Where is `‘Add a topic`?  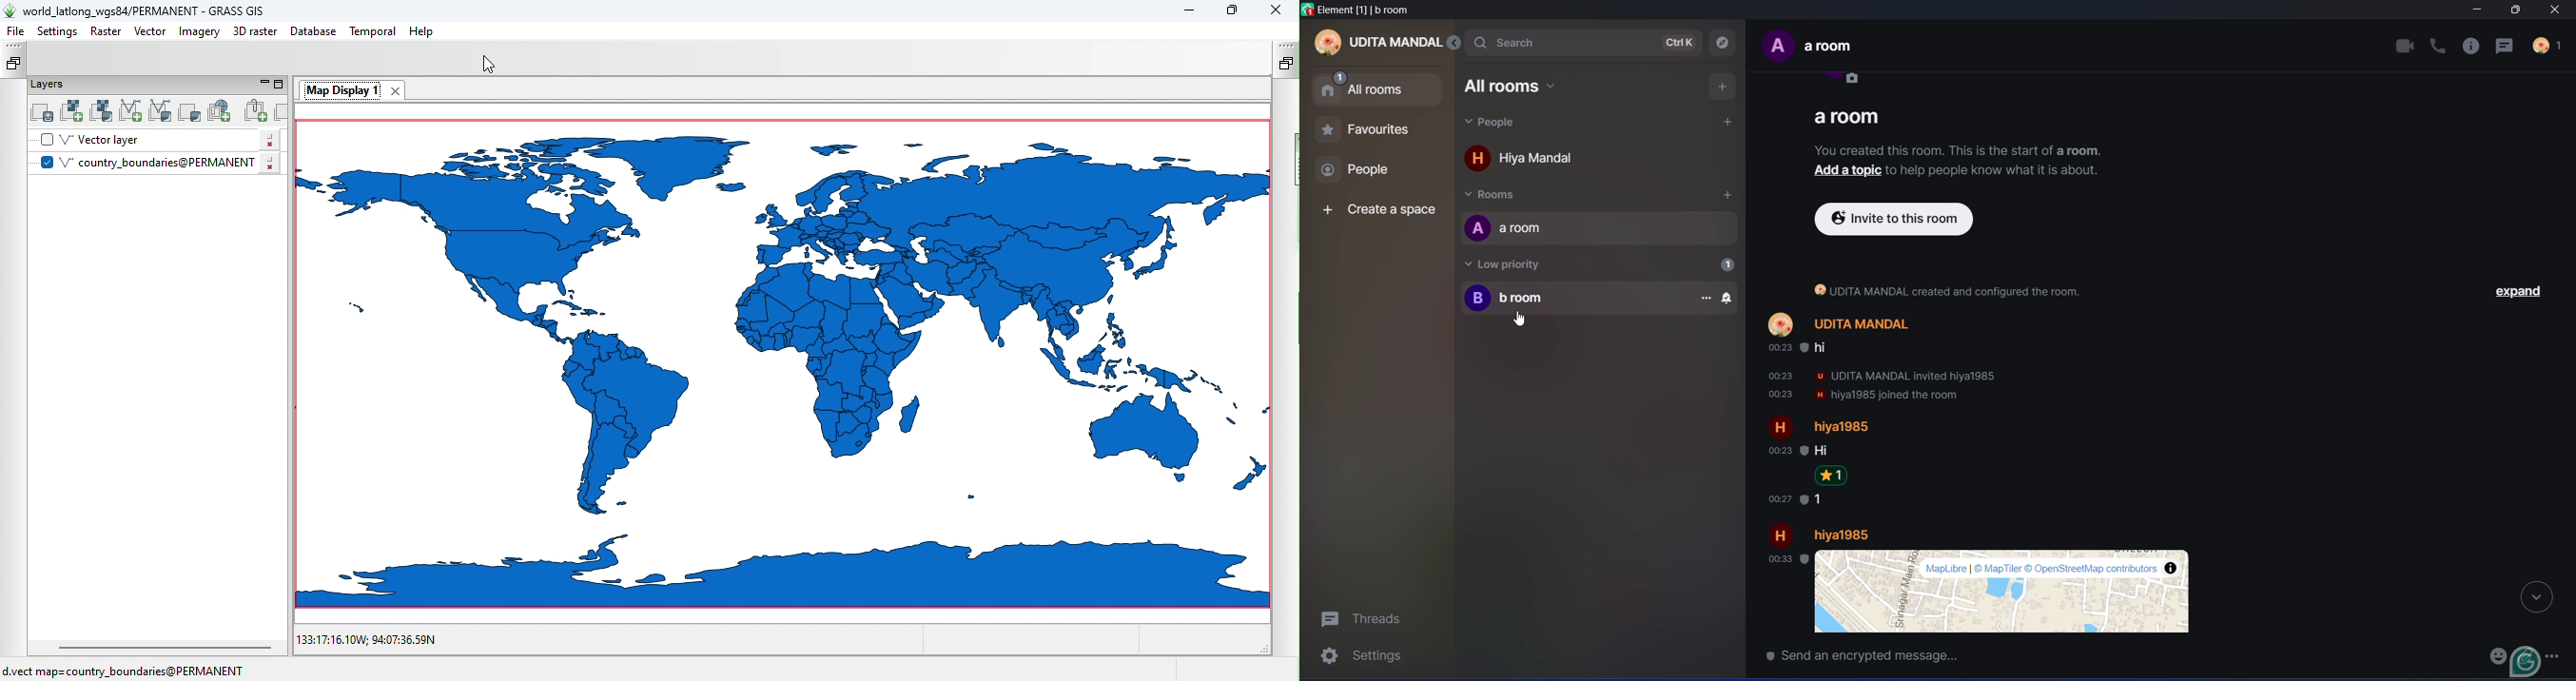 ‘Add a topic is located at coordinates (1843, 170).